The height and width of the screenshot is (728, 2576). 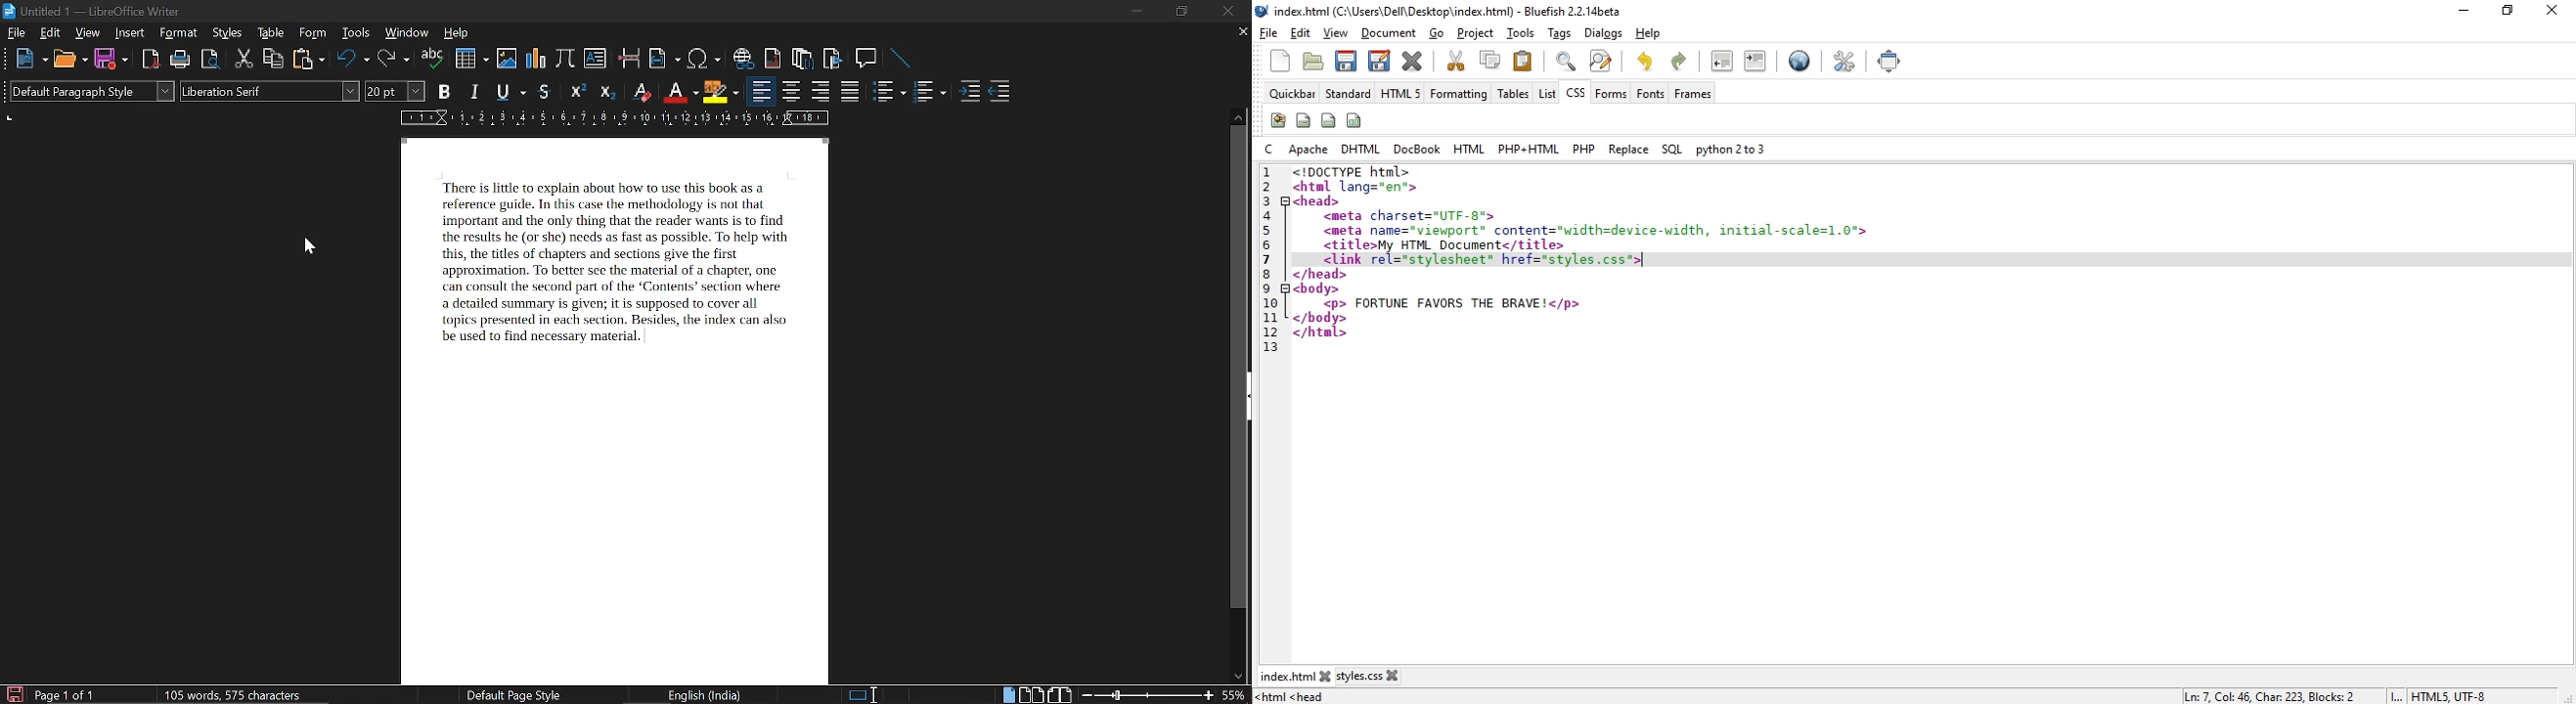 What do you see at coordinates (1694, 94) in the screenshot?
I see `frames` at bounding box center [1694, 94].